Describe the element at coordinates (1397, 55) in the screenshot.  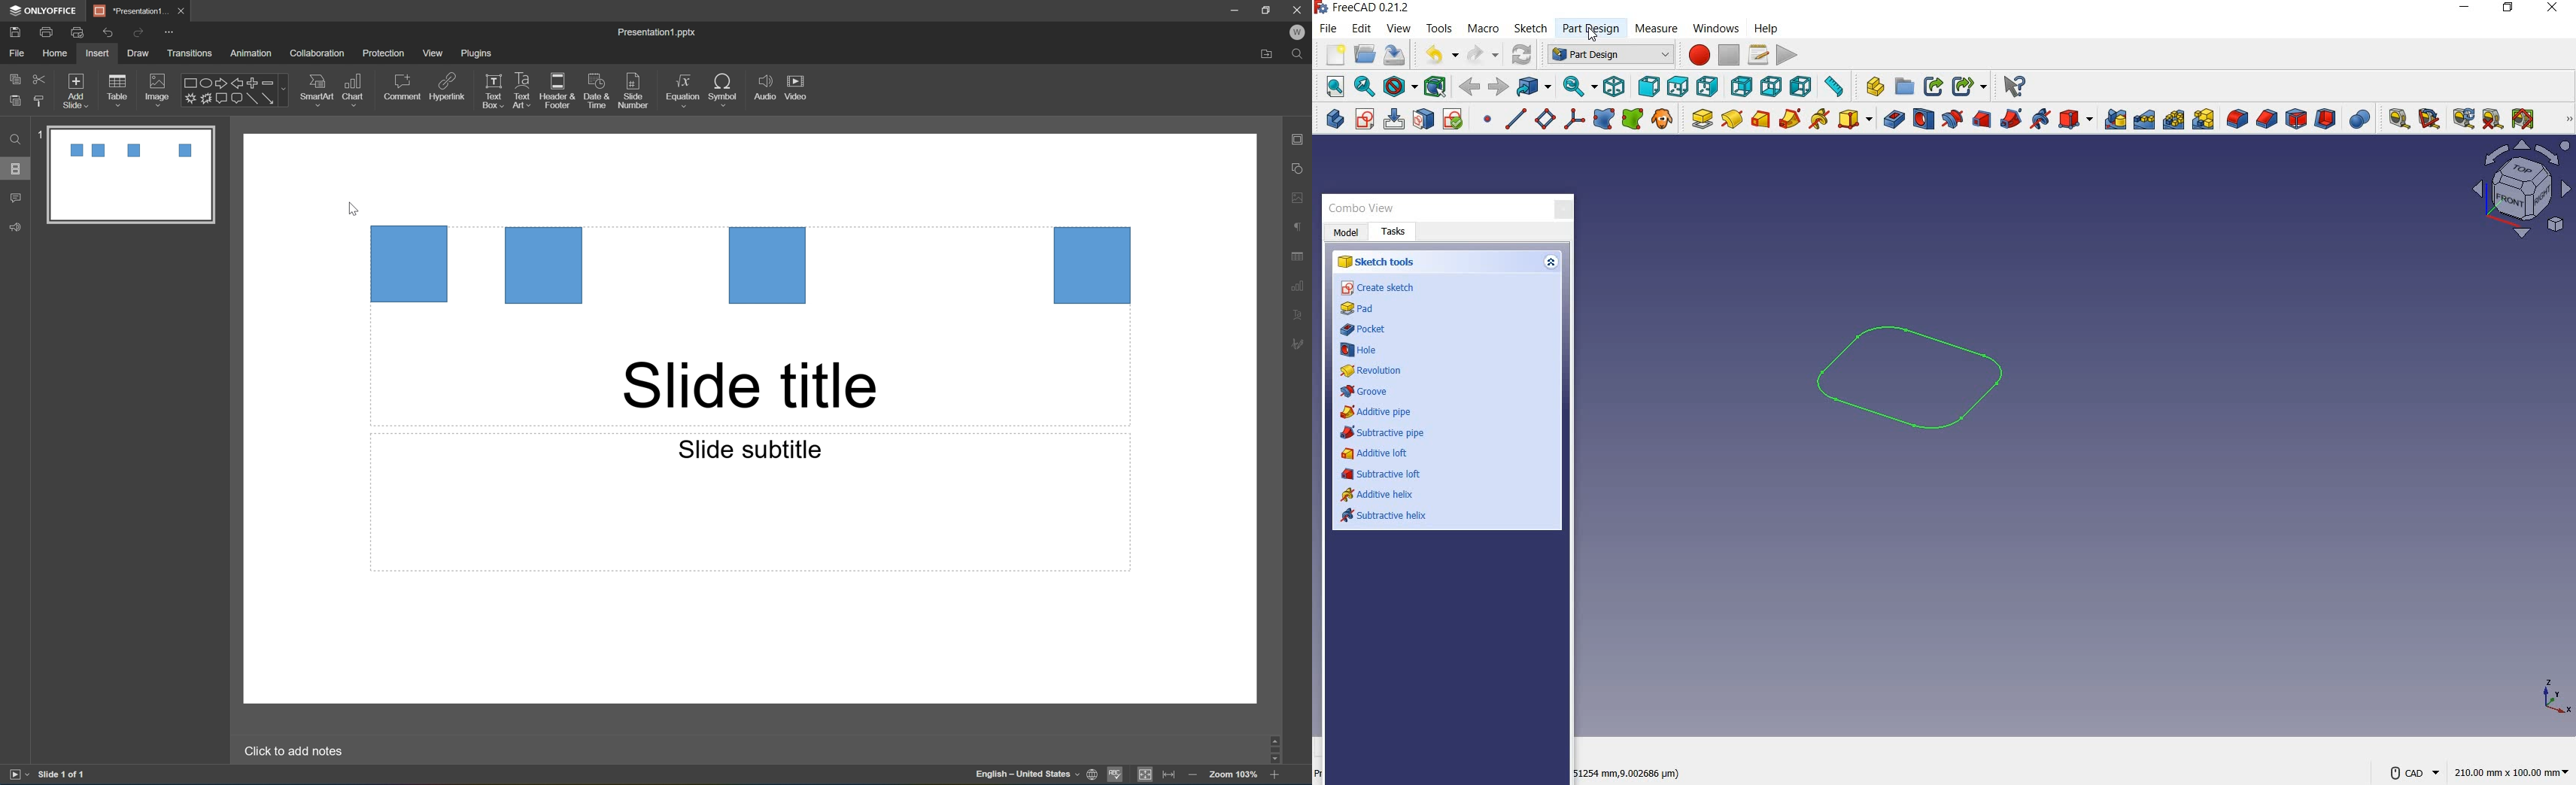
I see `save` at that location.